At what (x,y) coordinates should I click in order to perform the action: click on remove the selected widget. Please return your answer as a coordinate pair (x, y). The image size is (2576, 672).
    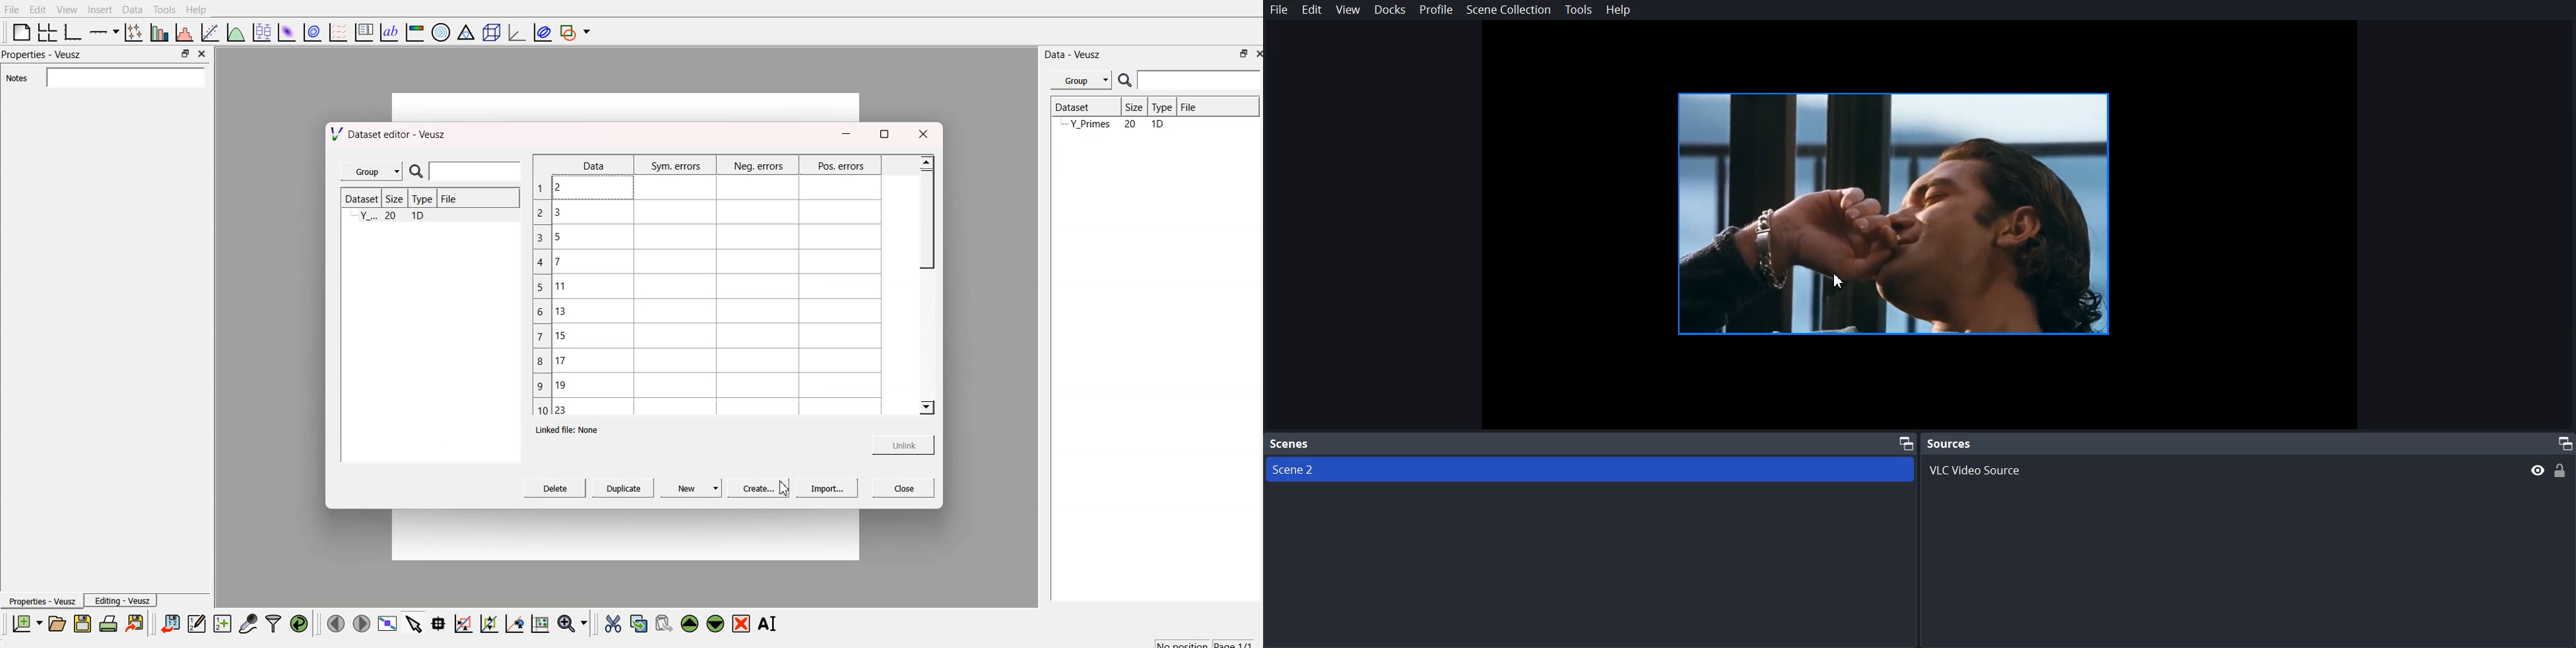
    Looking at the image, I should click on (744, 624).